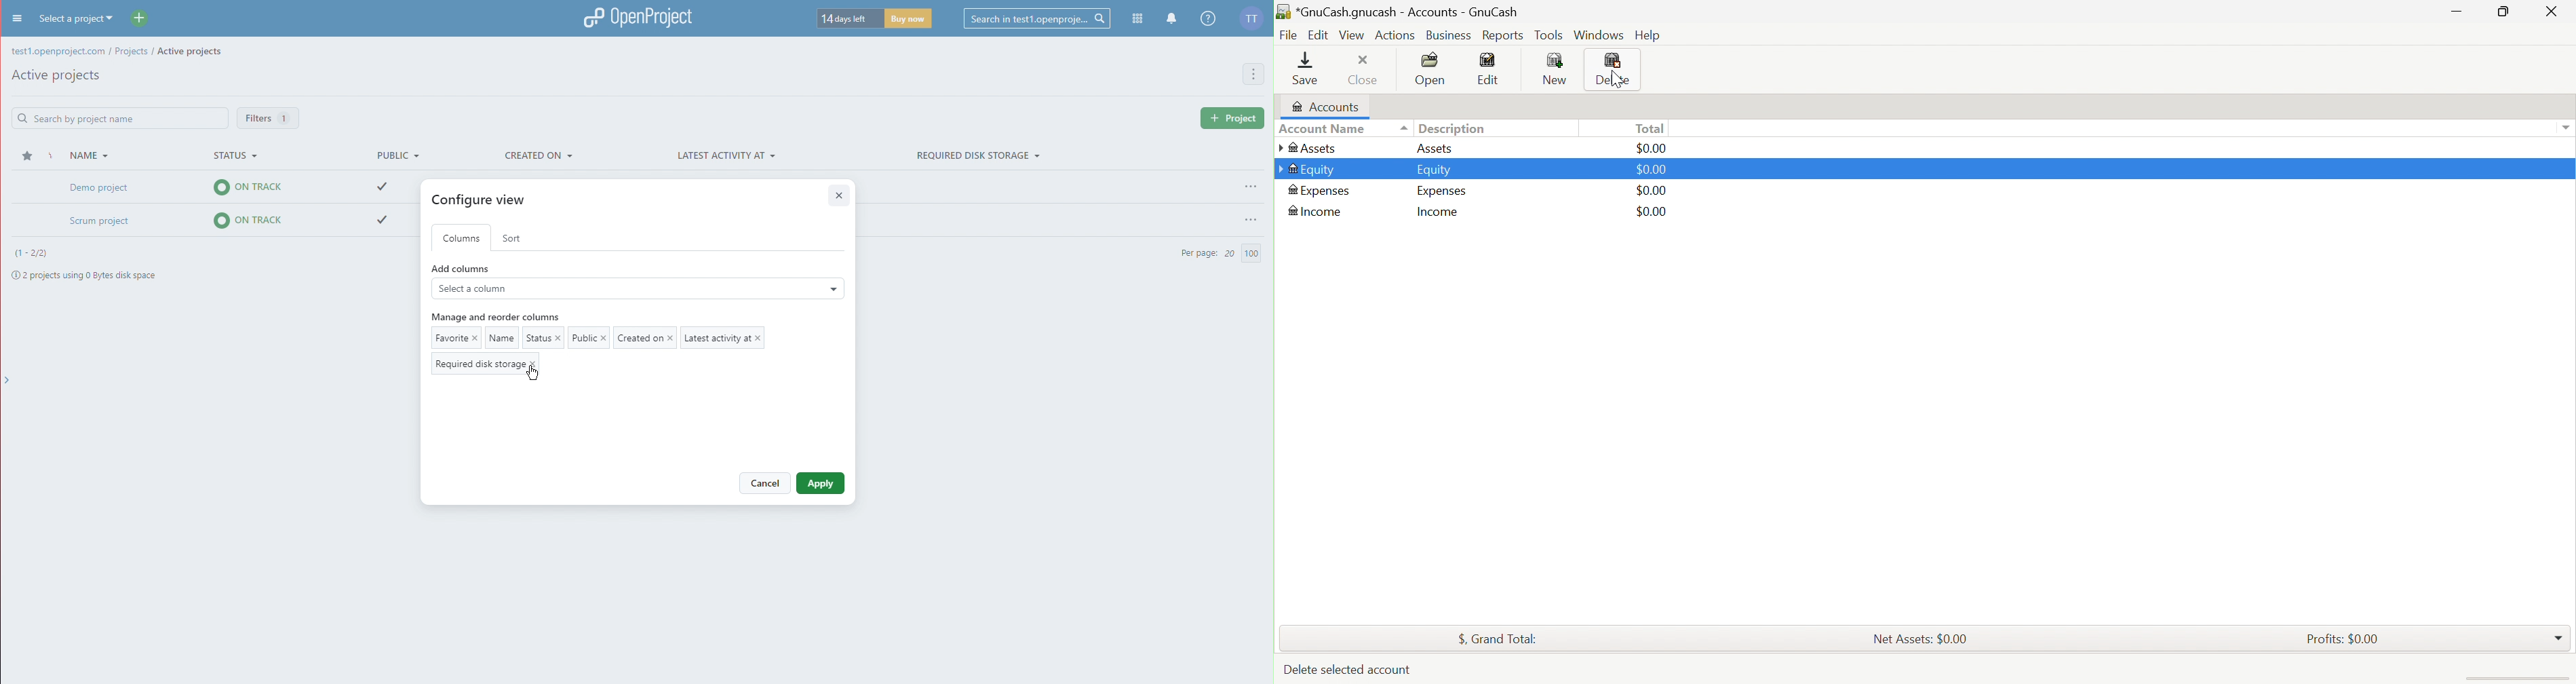  I want to click on Delete, so click(1614, 71).